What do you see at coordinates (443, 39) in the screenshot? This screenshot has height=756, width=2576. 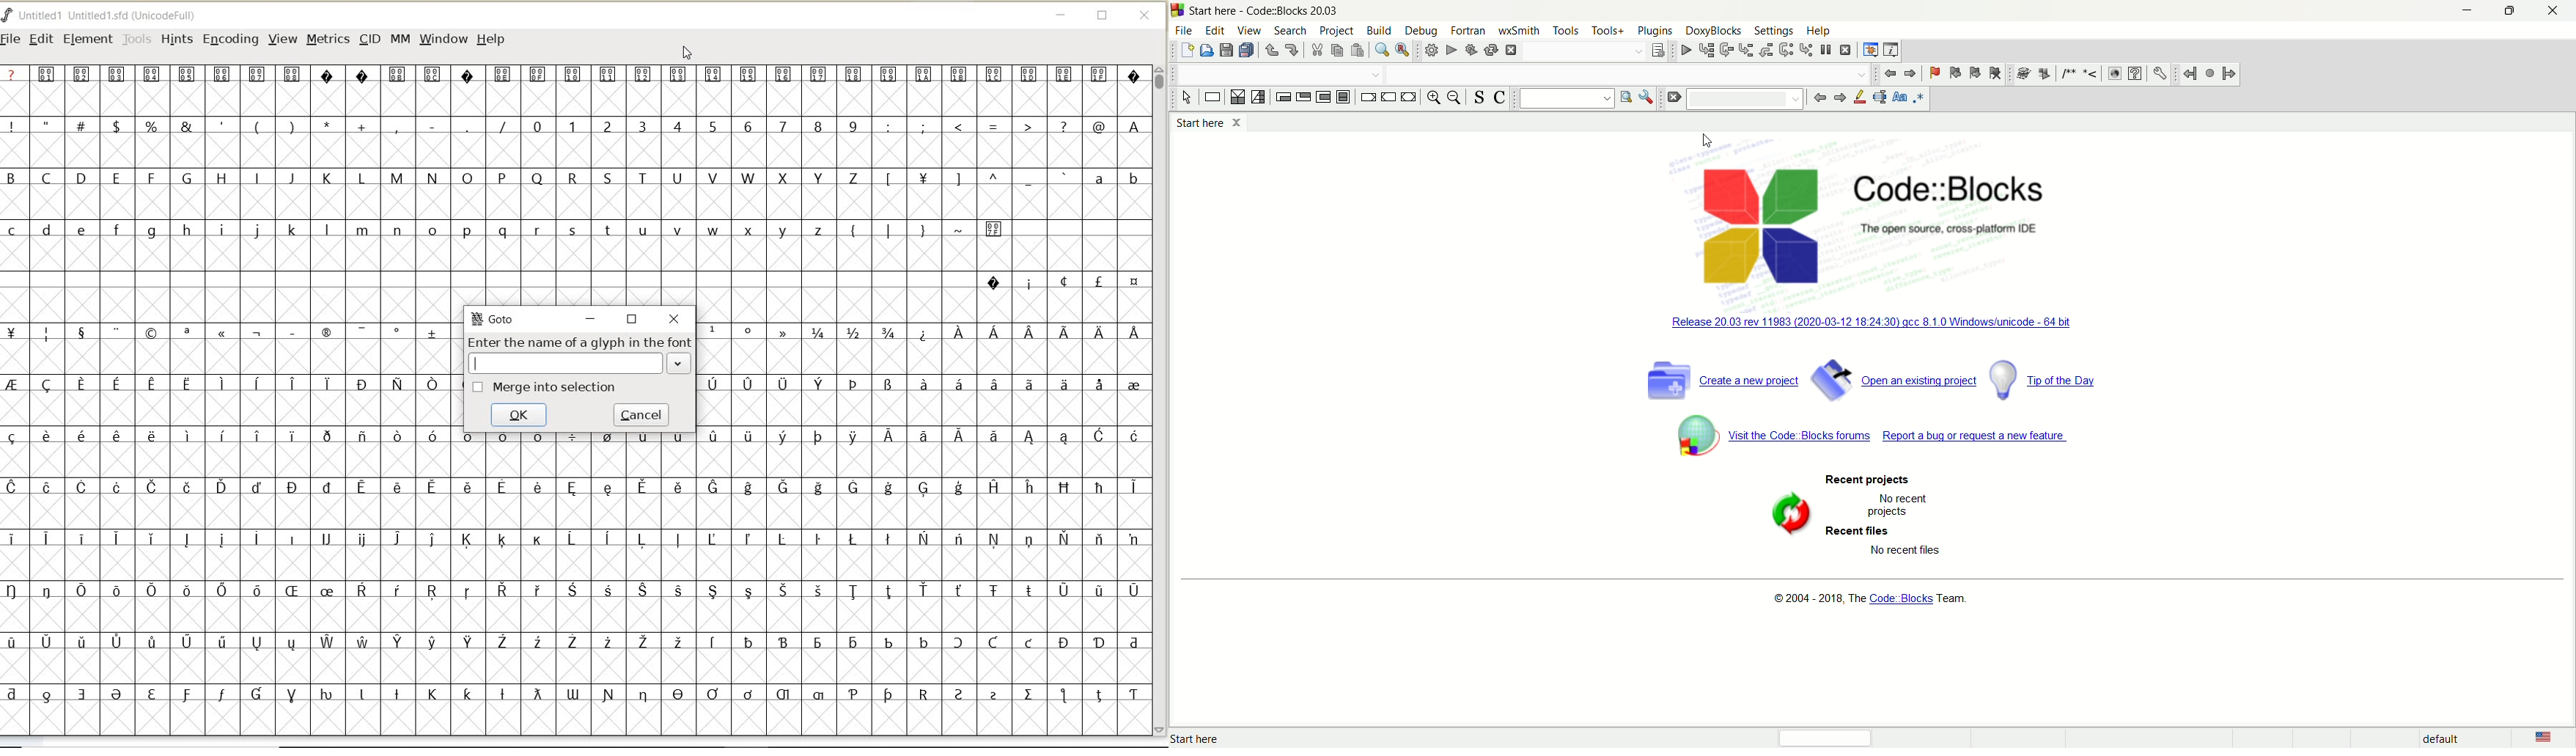 I see `WINDOW` at bounding box center [443, 39].